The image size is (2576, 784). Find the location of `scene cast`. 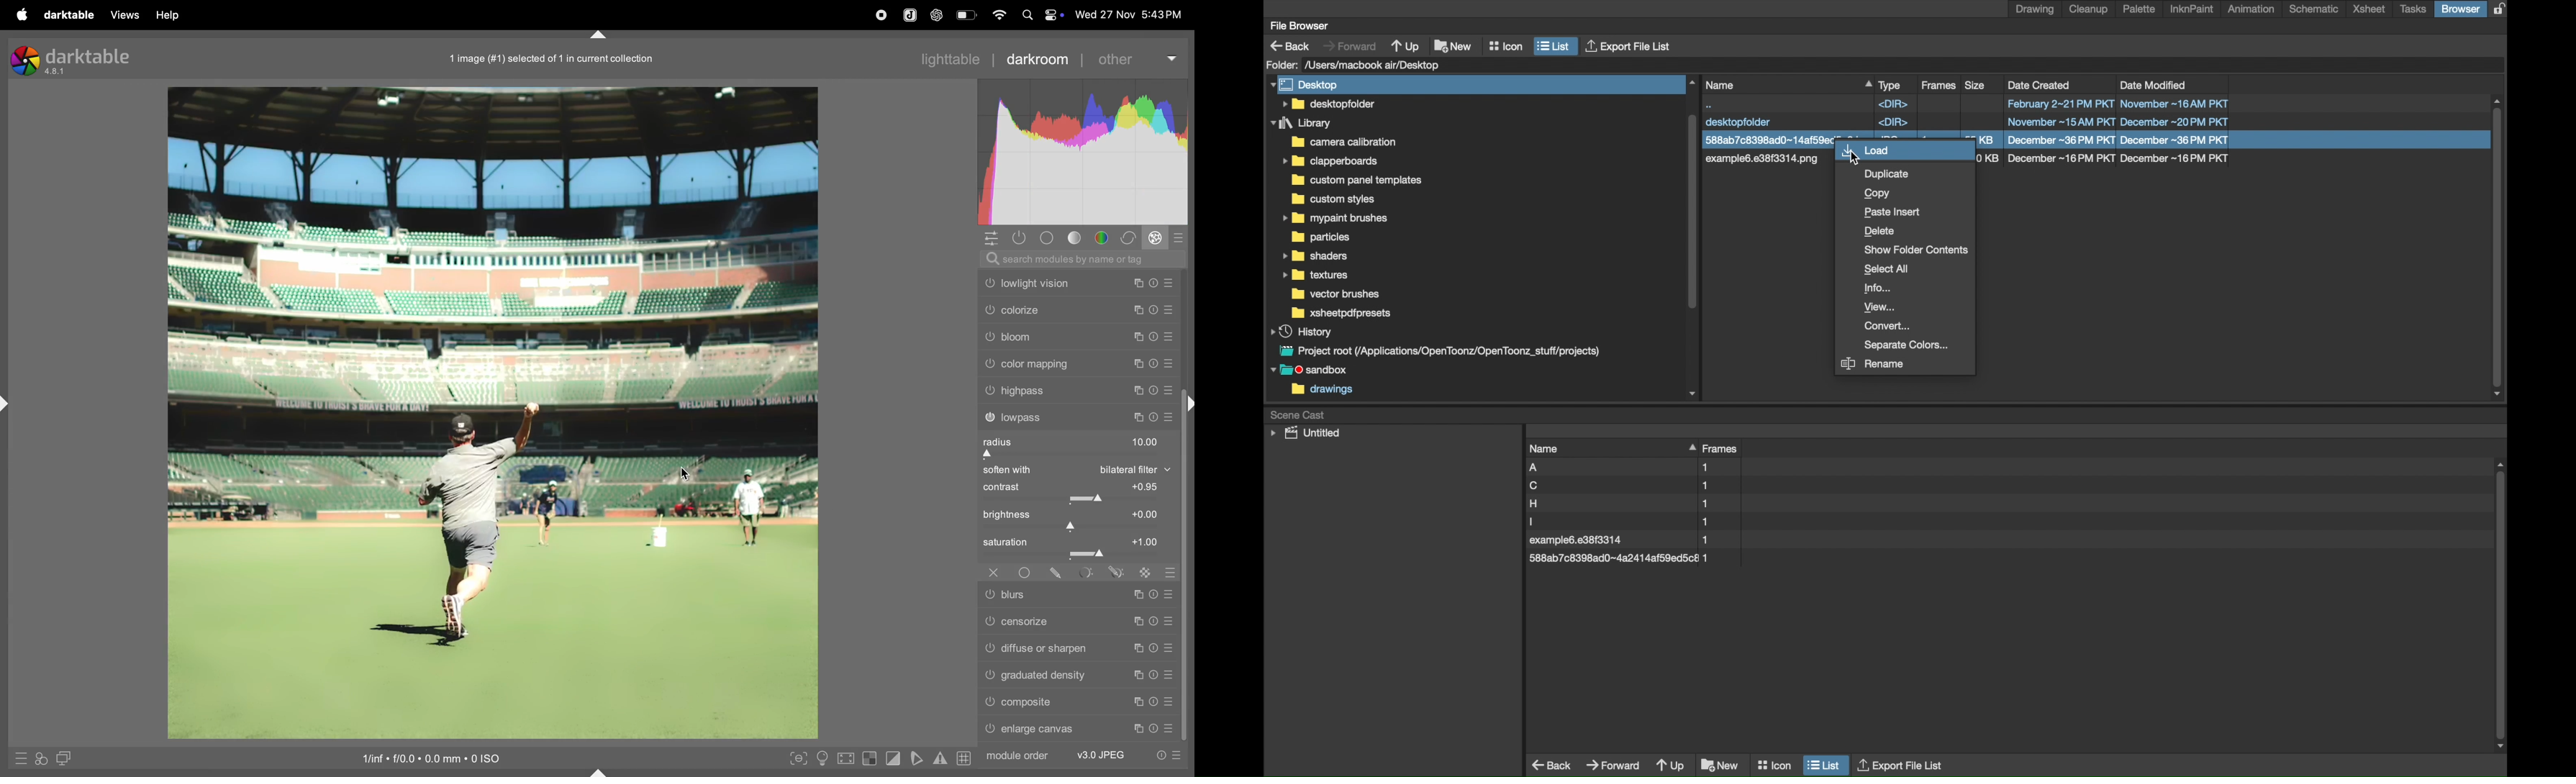

scene cast is located at coordinates (1298, 414).